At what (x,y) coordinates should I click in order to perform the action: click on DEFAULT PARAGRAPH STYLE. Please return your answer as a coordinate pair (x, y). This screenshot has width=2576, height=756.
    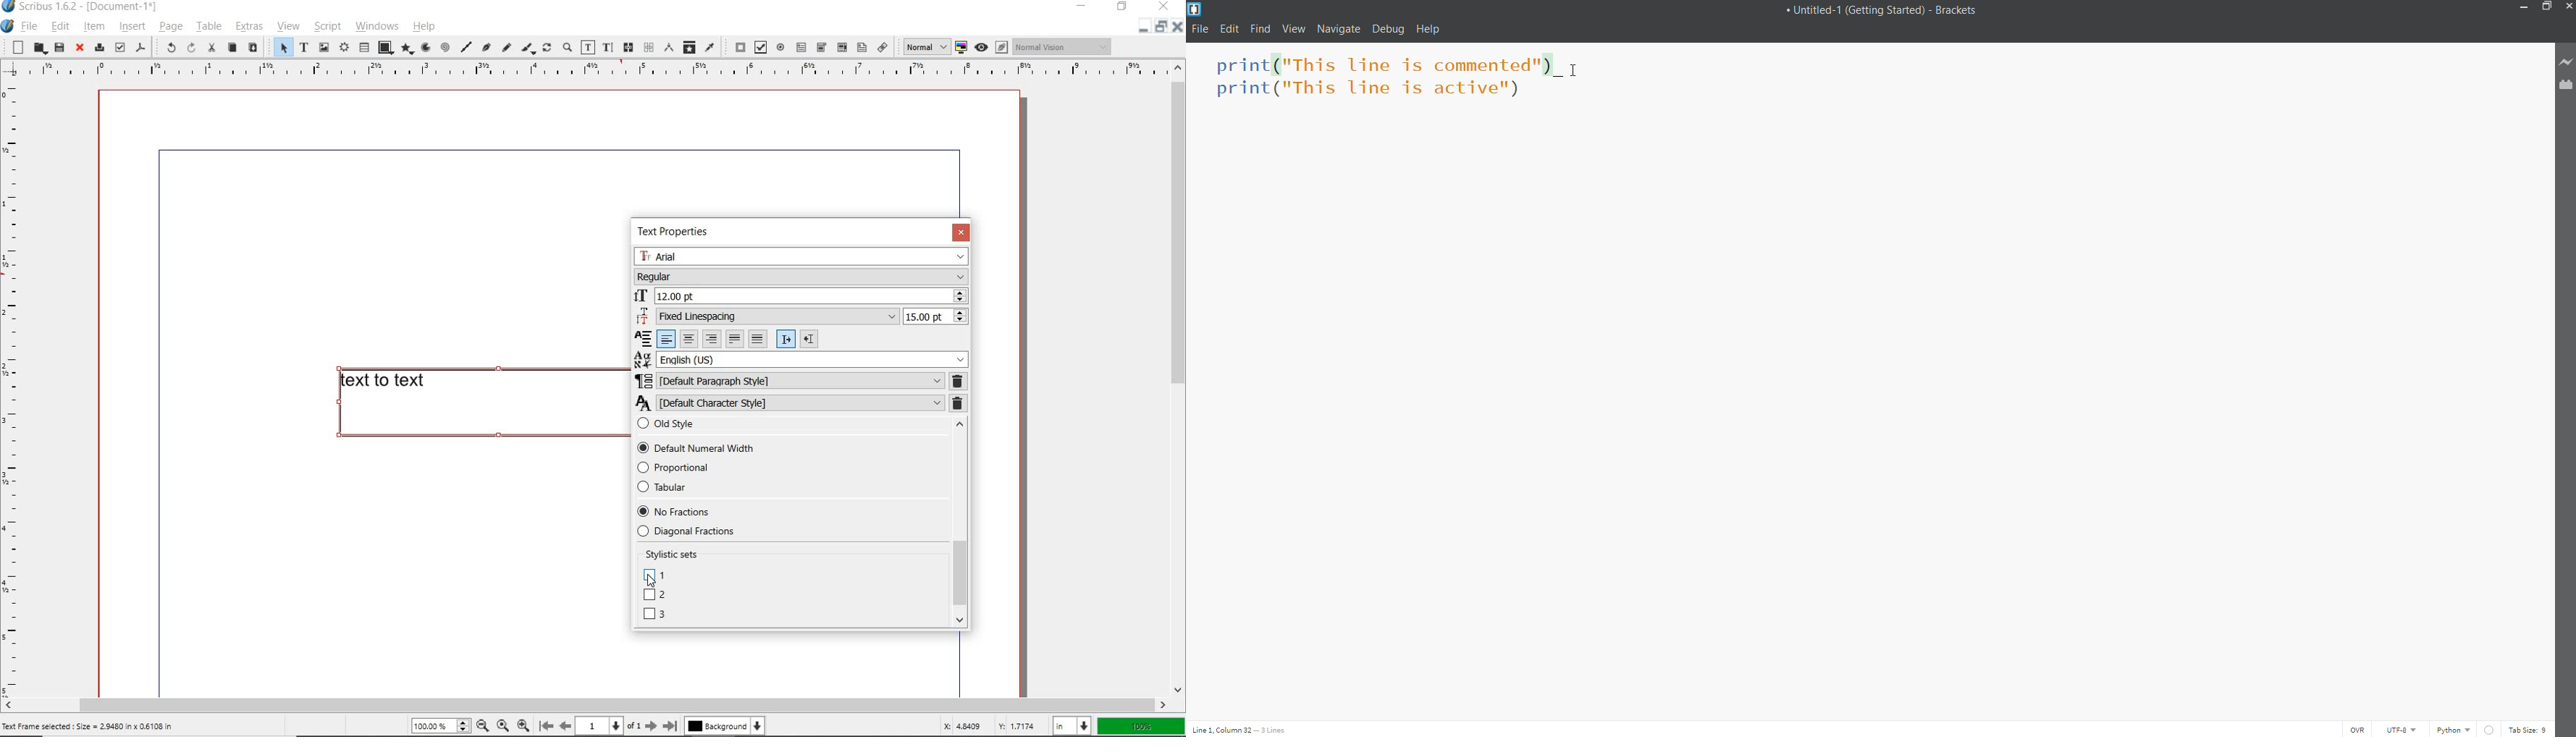
    Looking at the image, I should click on (787, 381).